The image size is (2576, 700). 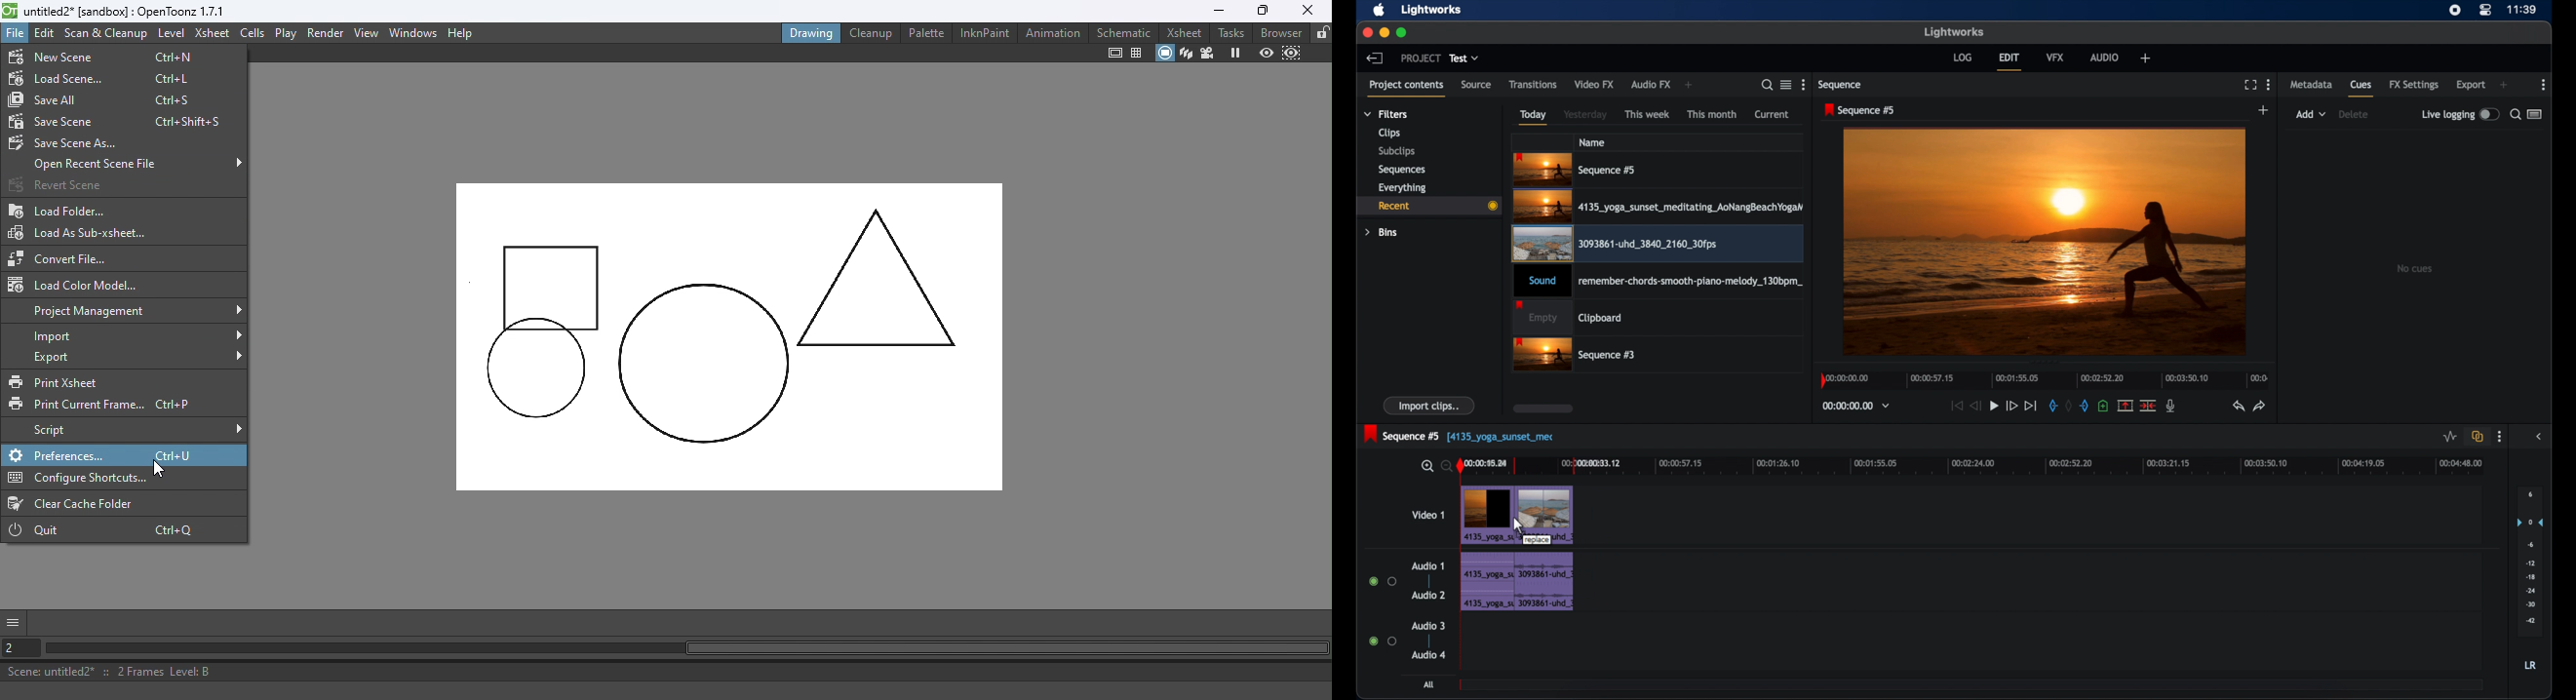 What do you see at coordinates (1402, 32) in the screenshot?
I see `maximize` at bounding box center [1402, 32].